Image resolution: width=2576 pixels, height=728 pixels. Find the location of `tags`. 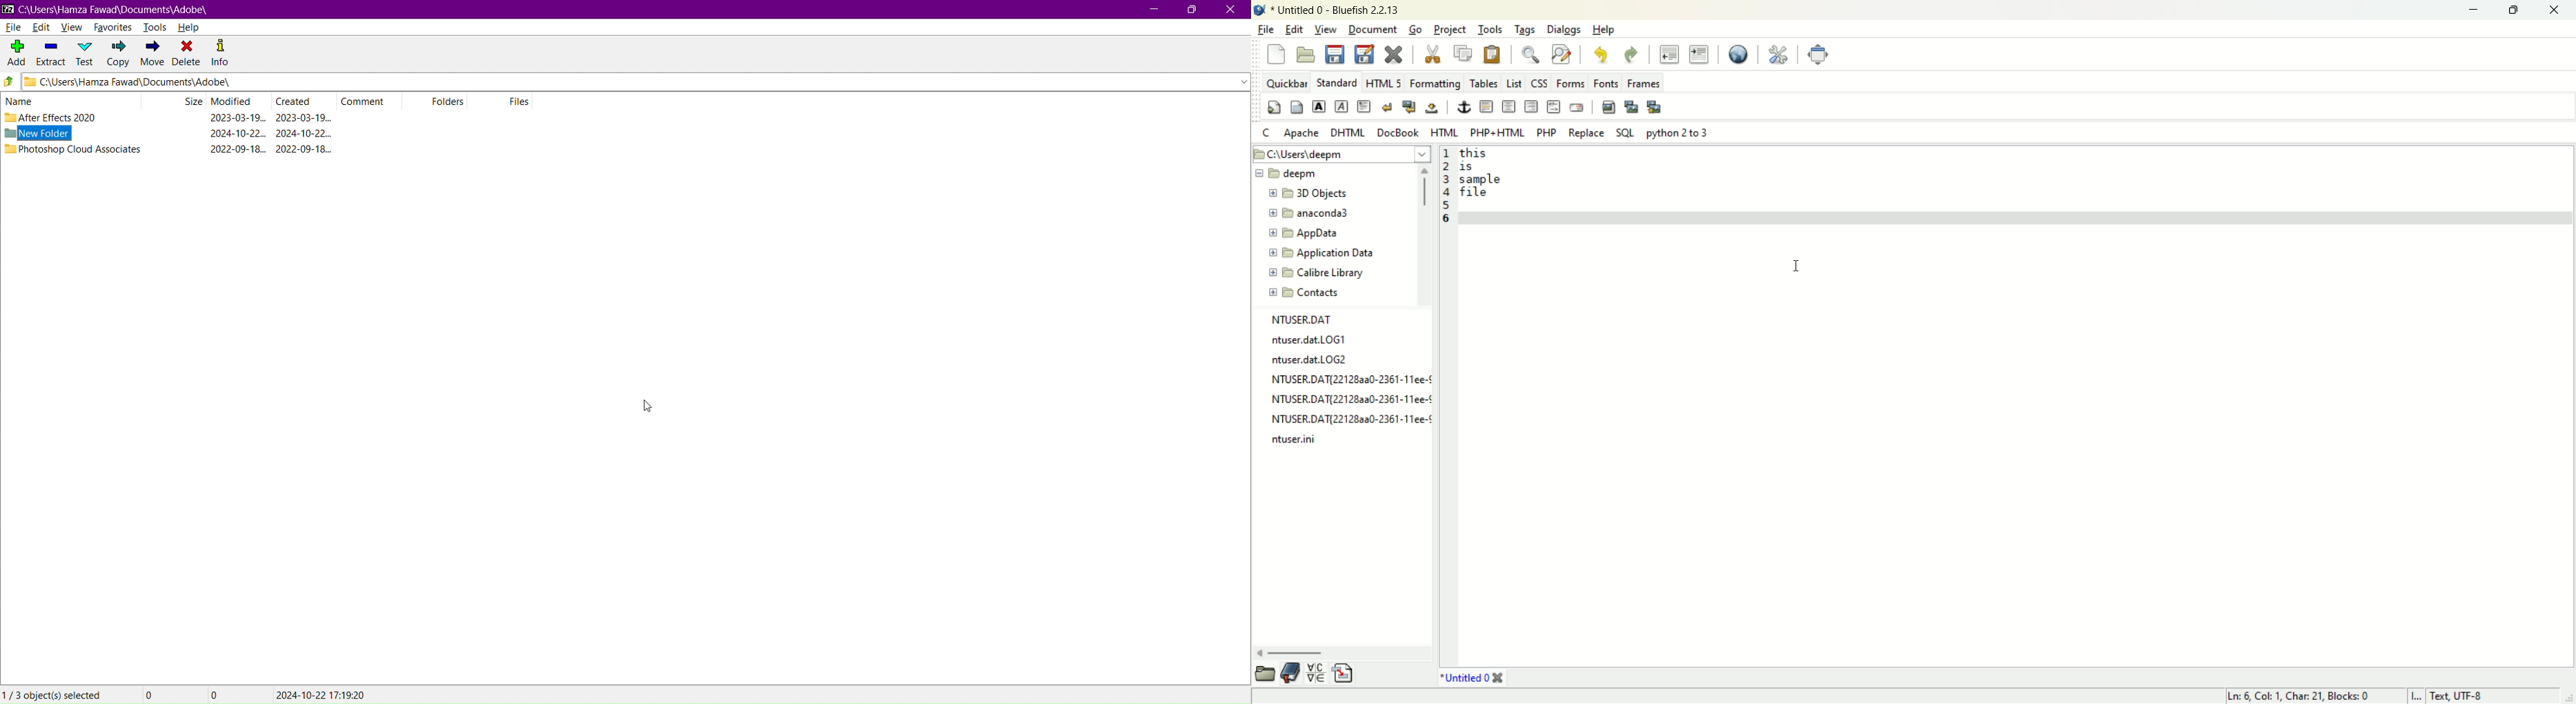

tags is located at coordinates (1525, 30).